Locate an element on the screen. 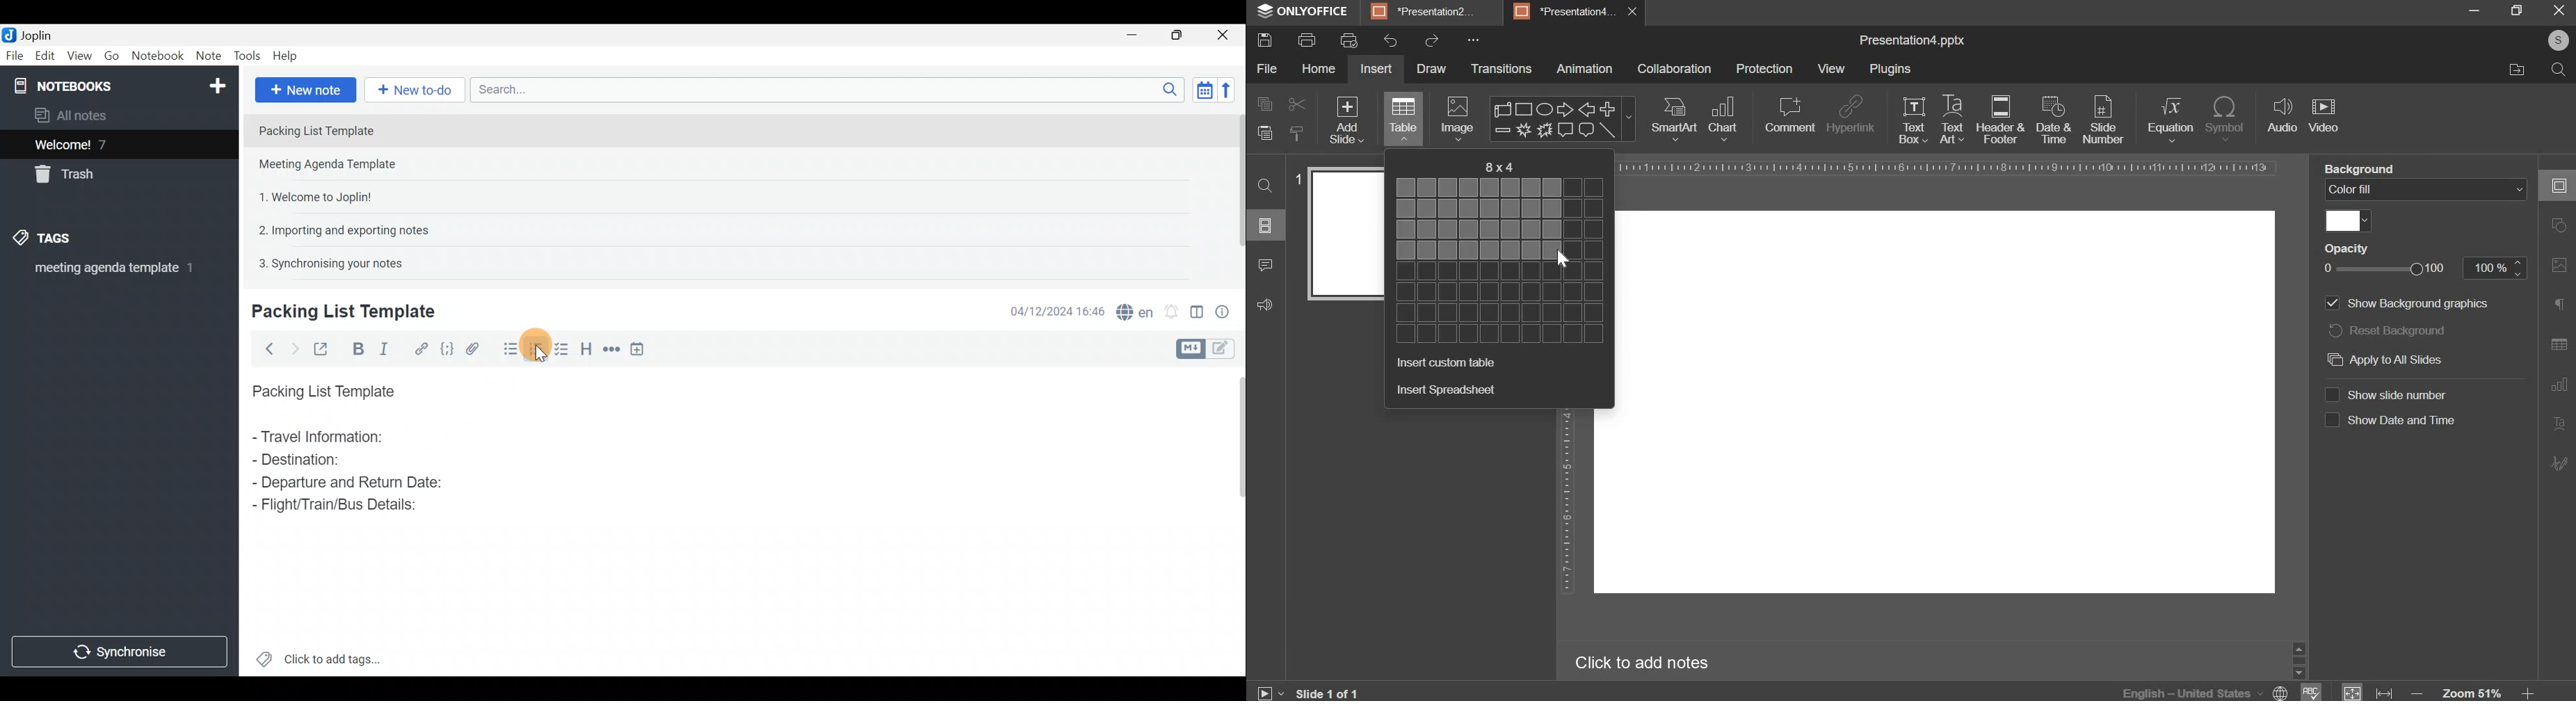 This screenshot has width=2576, height=728. Date & time is located at coordinates (1057, 310).